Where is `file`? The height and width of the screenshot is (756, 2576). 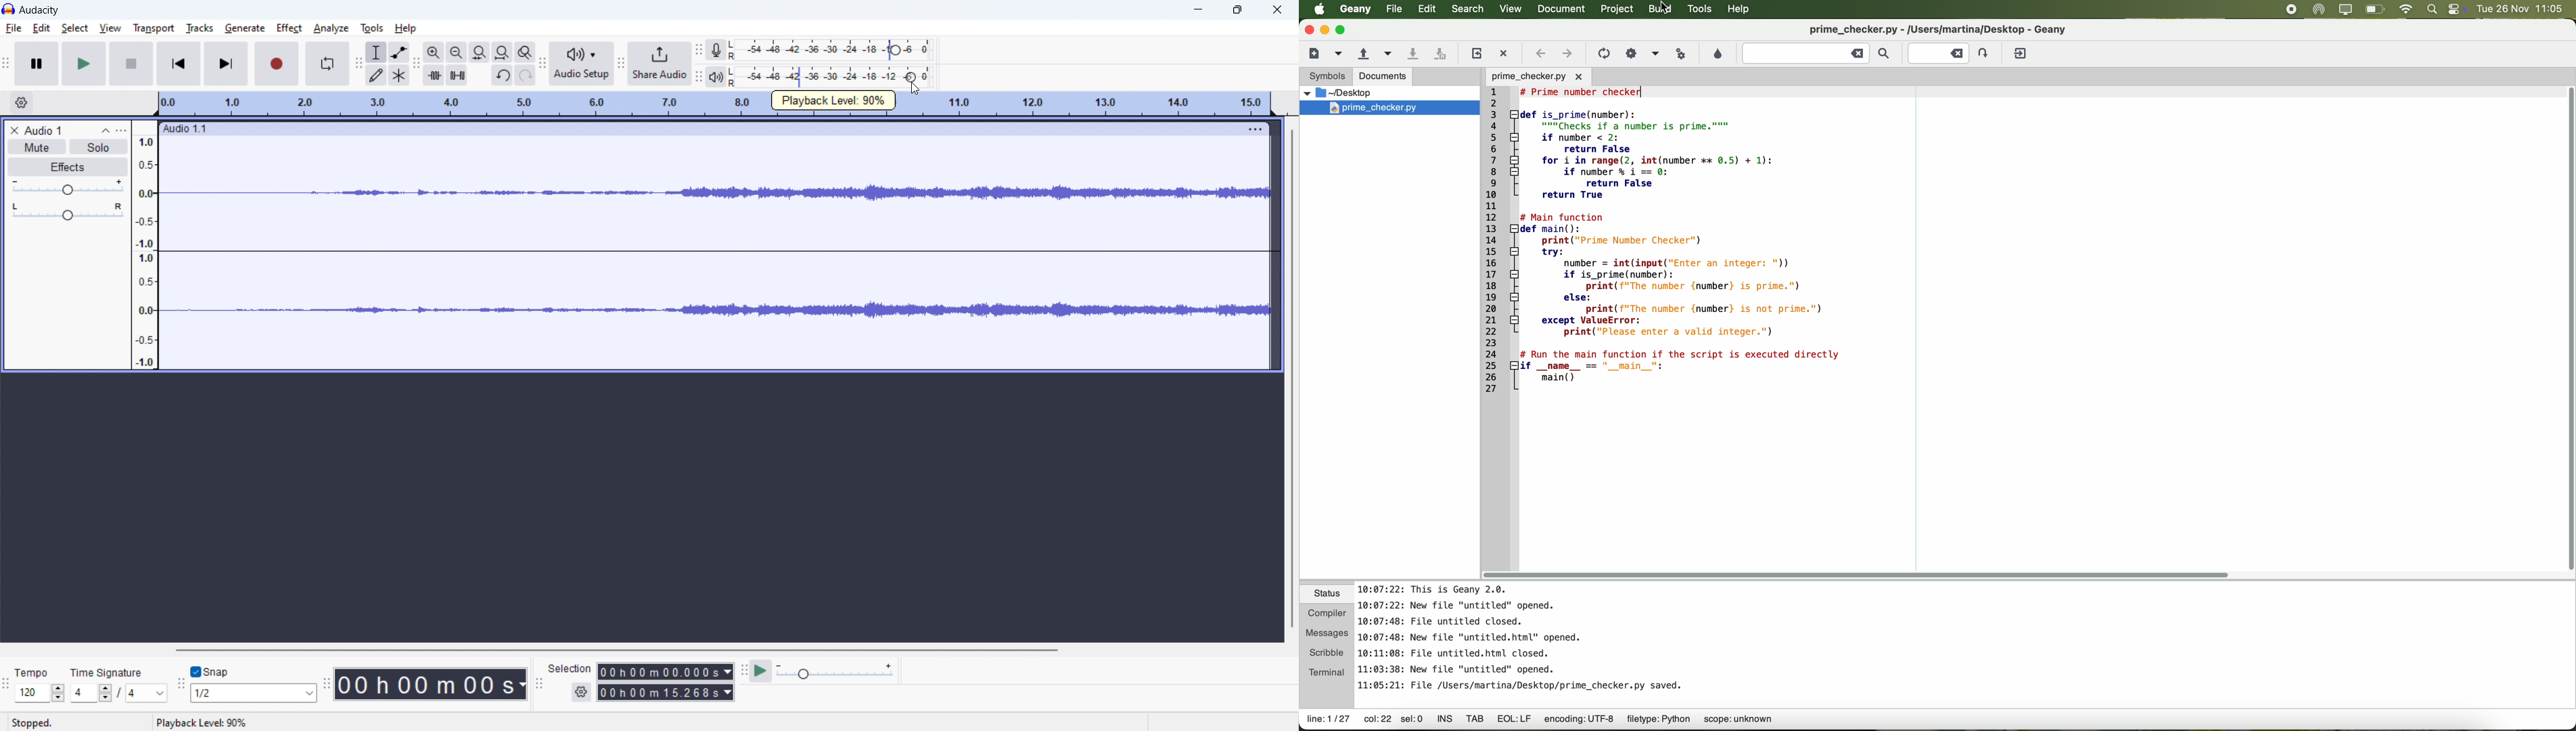 file is located at coordinates (14, 28).